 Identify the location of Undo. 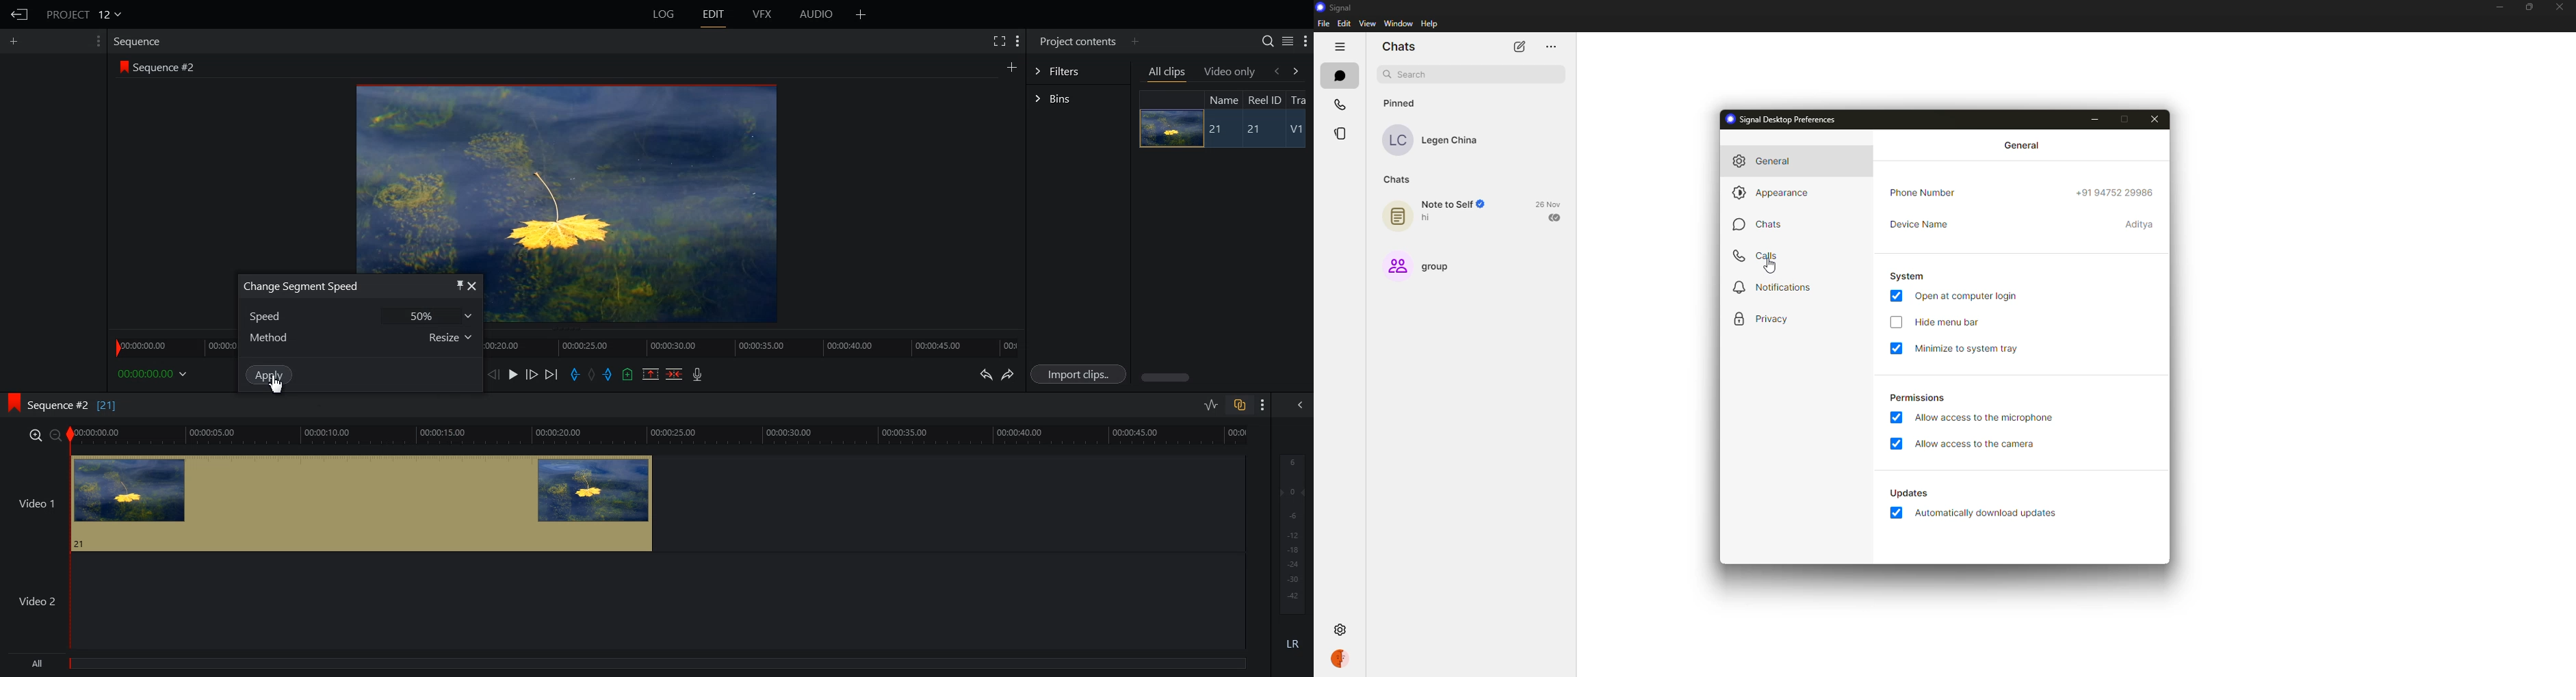
(984, 375).